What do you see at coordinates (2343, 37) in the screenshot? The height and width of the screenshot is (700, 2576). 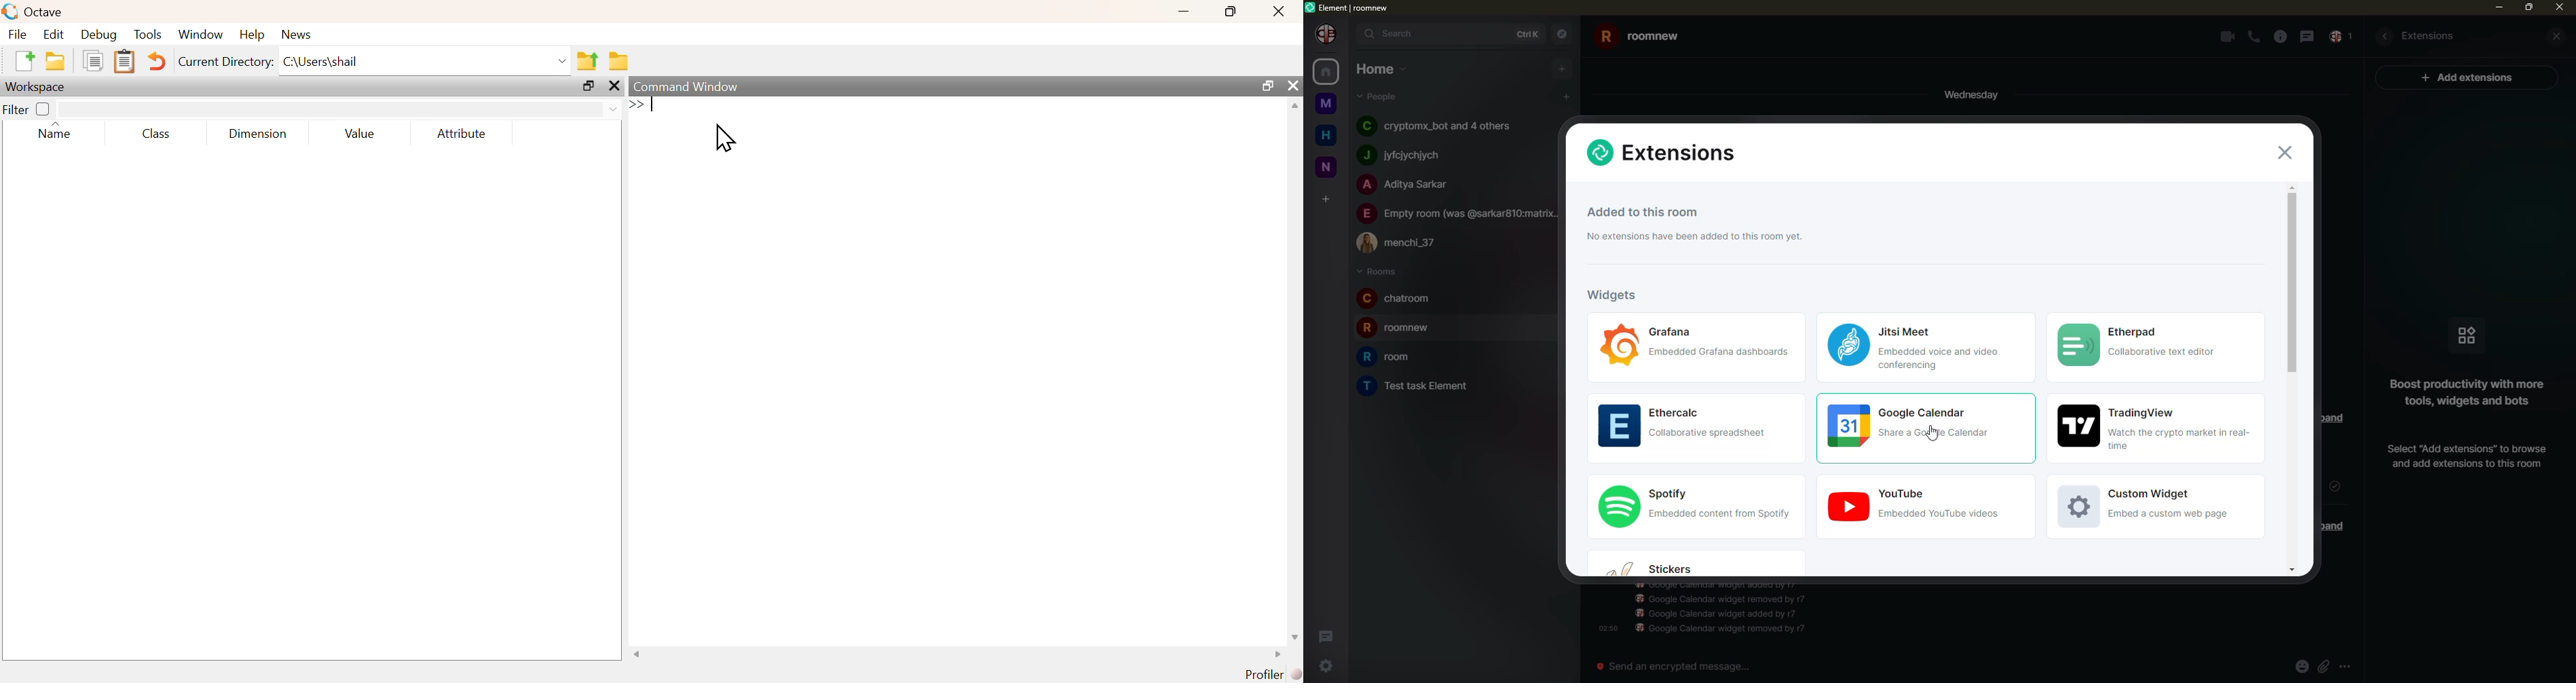 I see `inbox` at bounding box center [2343, 37].